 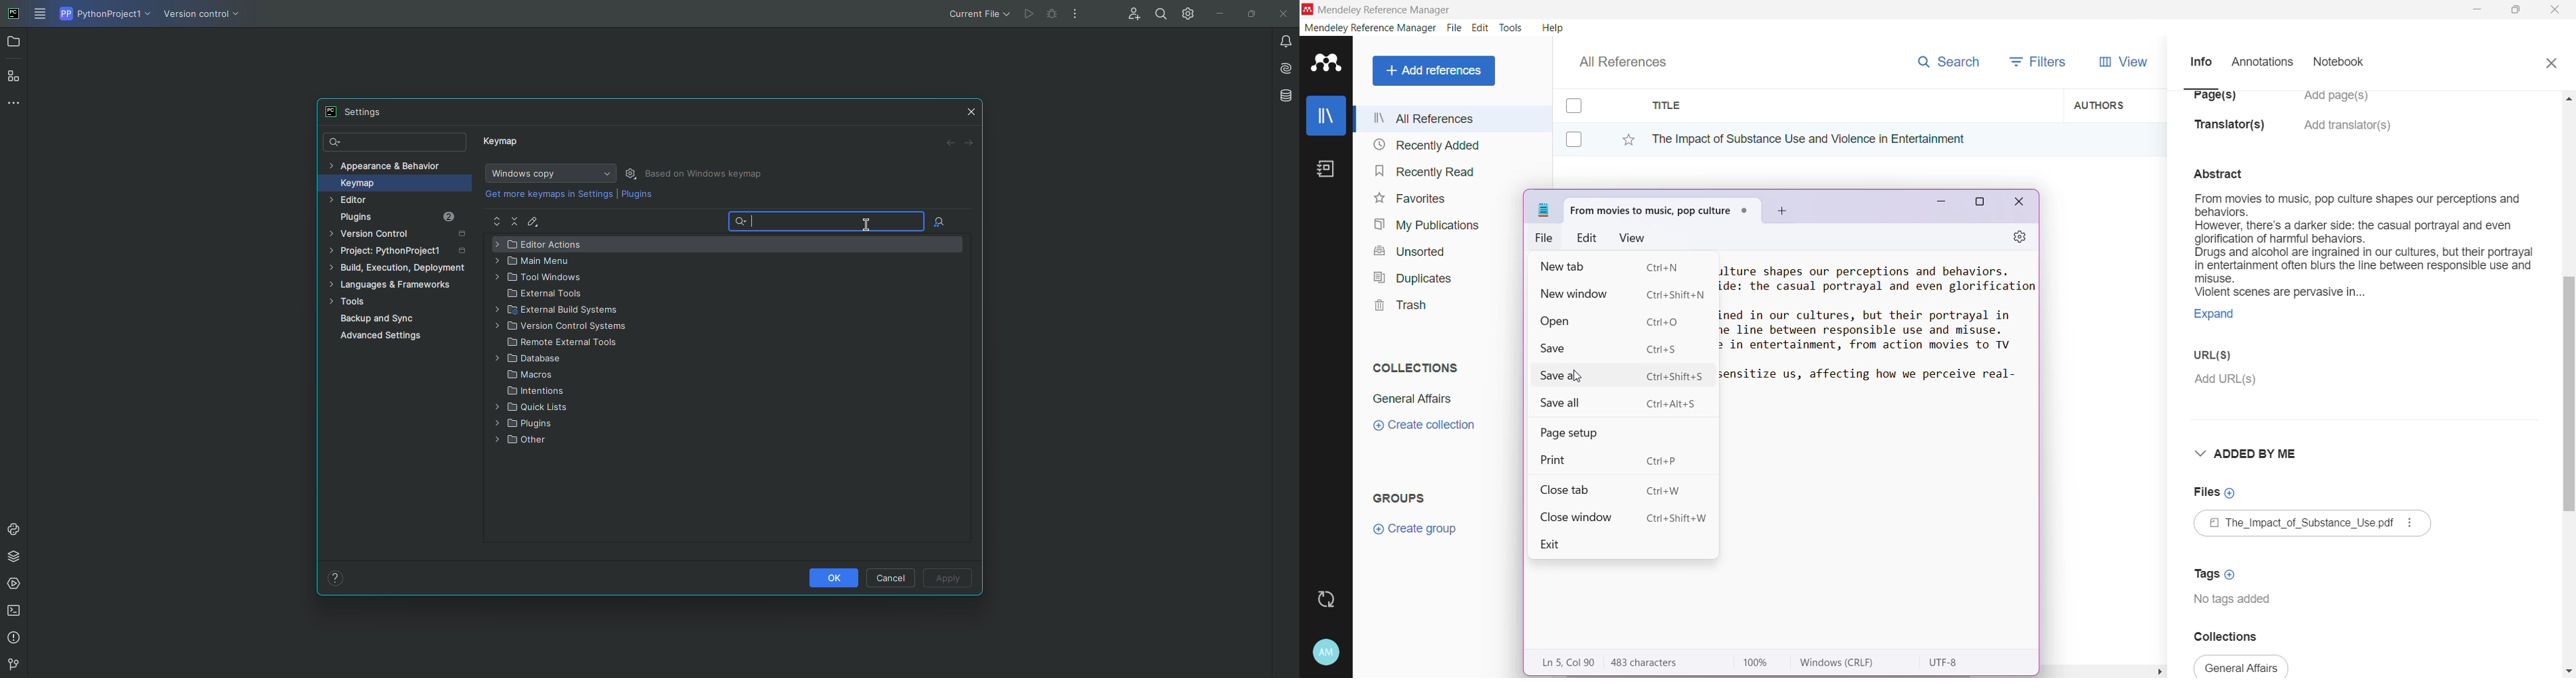 What do you see at coordinates (1409, 277) in the screenshot?
I see `Duplicates` at bounding box center [1409, 277].